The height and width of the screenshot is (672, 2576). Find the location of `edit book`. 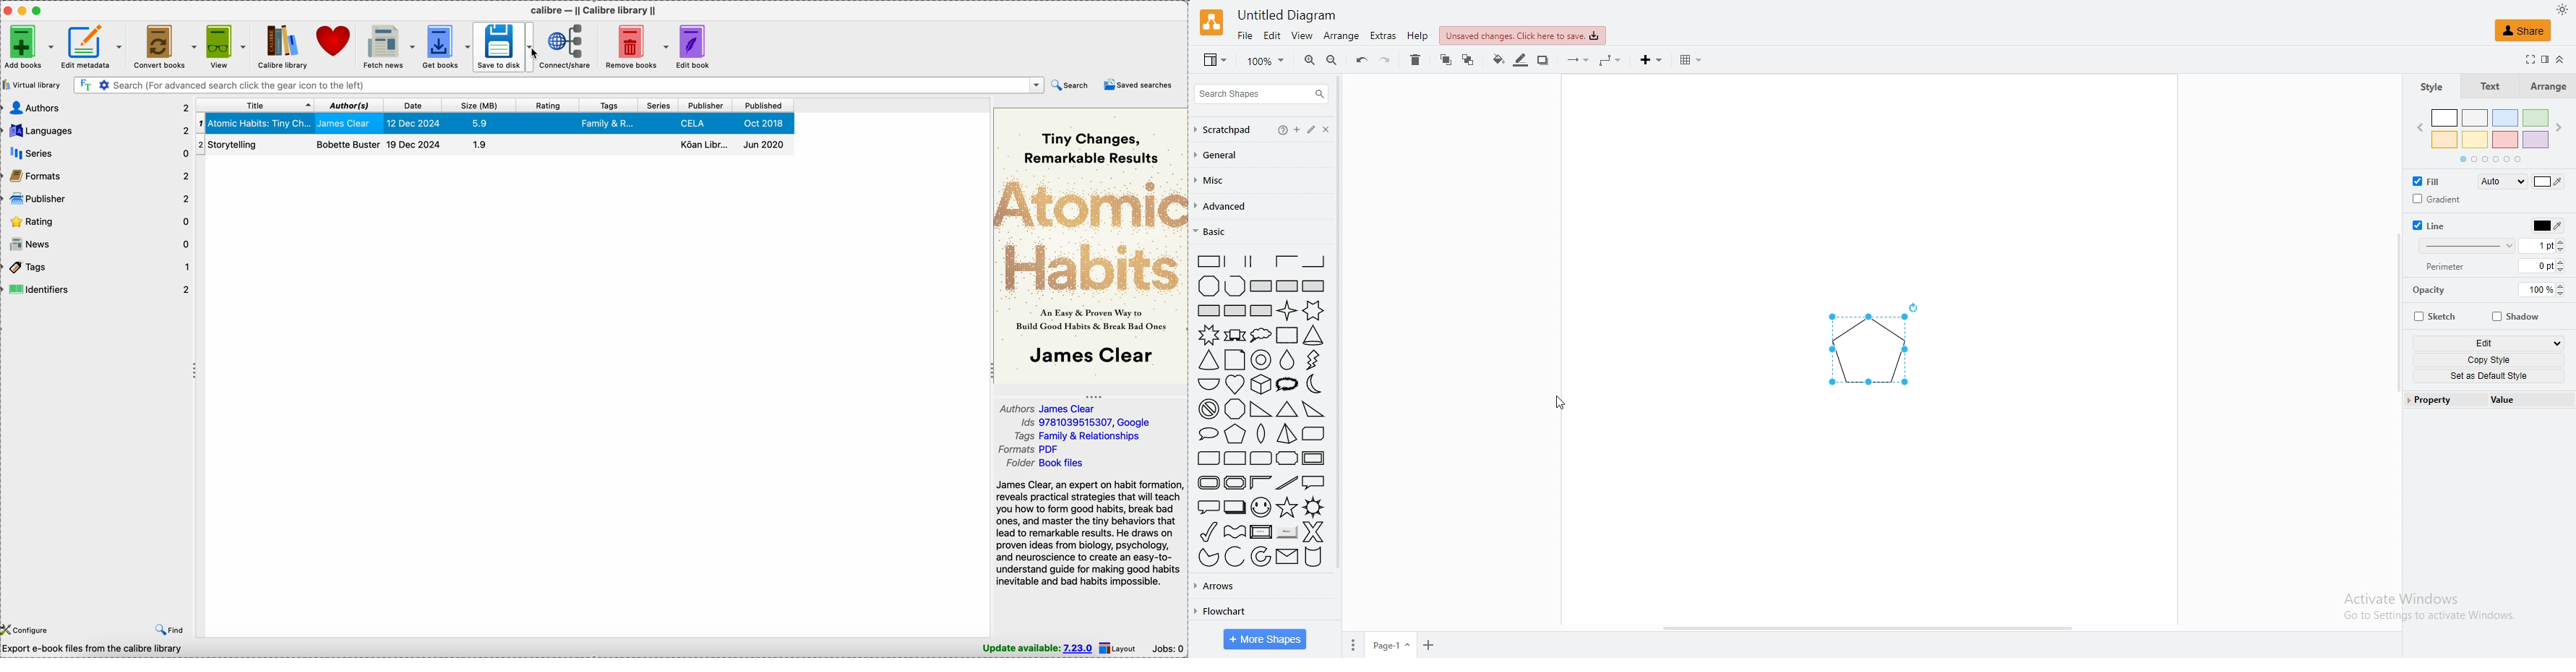

edit book is located at coordinates (697, 45).